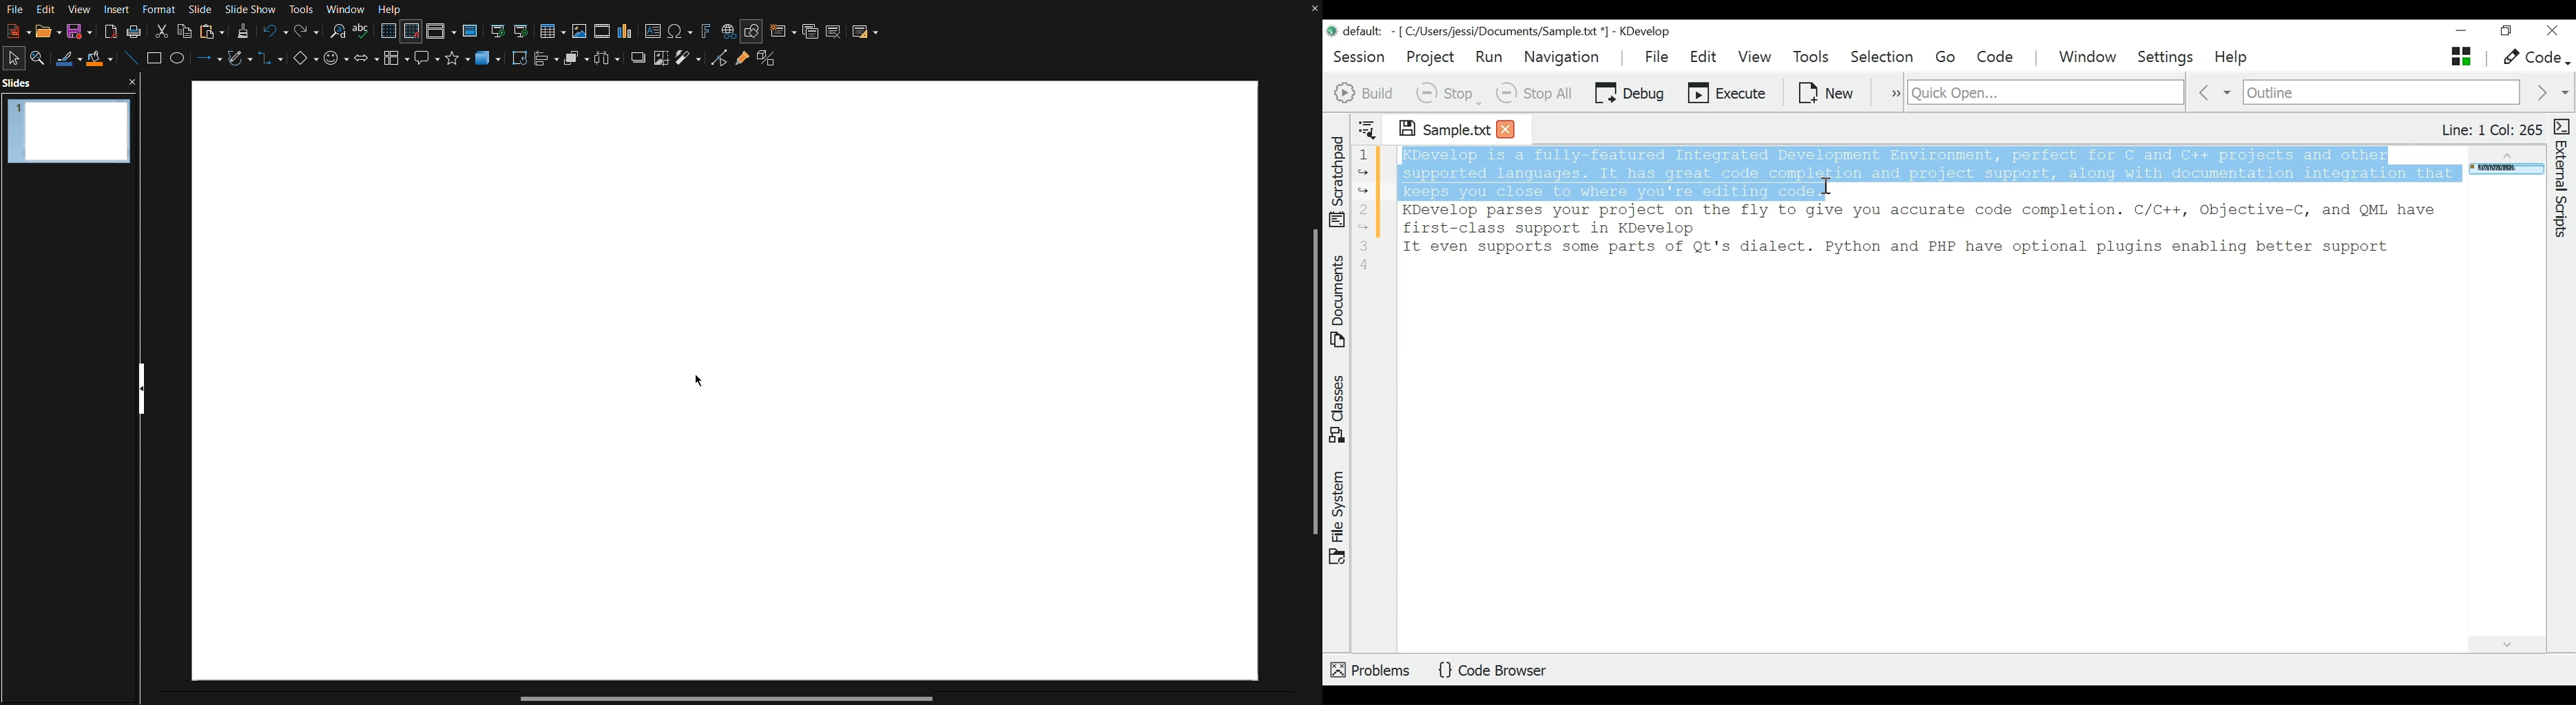  What do you see at coordinates (397, 63) in the screenshot?
I see `Flowcharts` at bounding box center [397, 63].